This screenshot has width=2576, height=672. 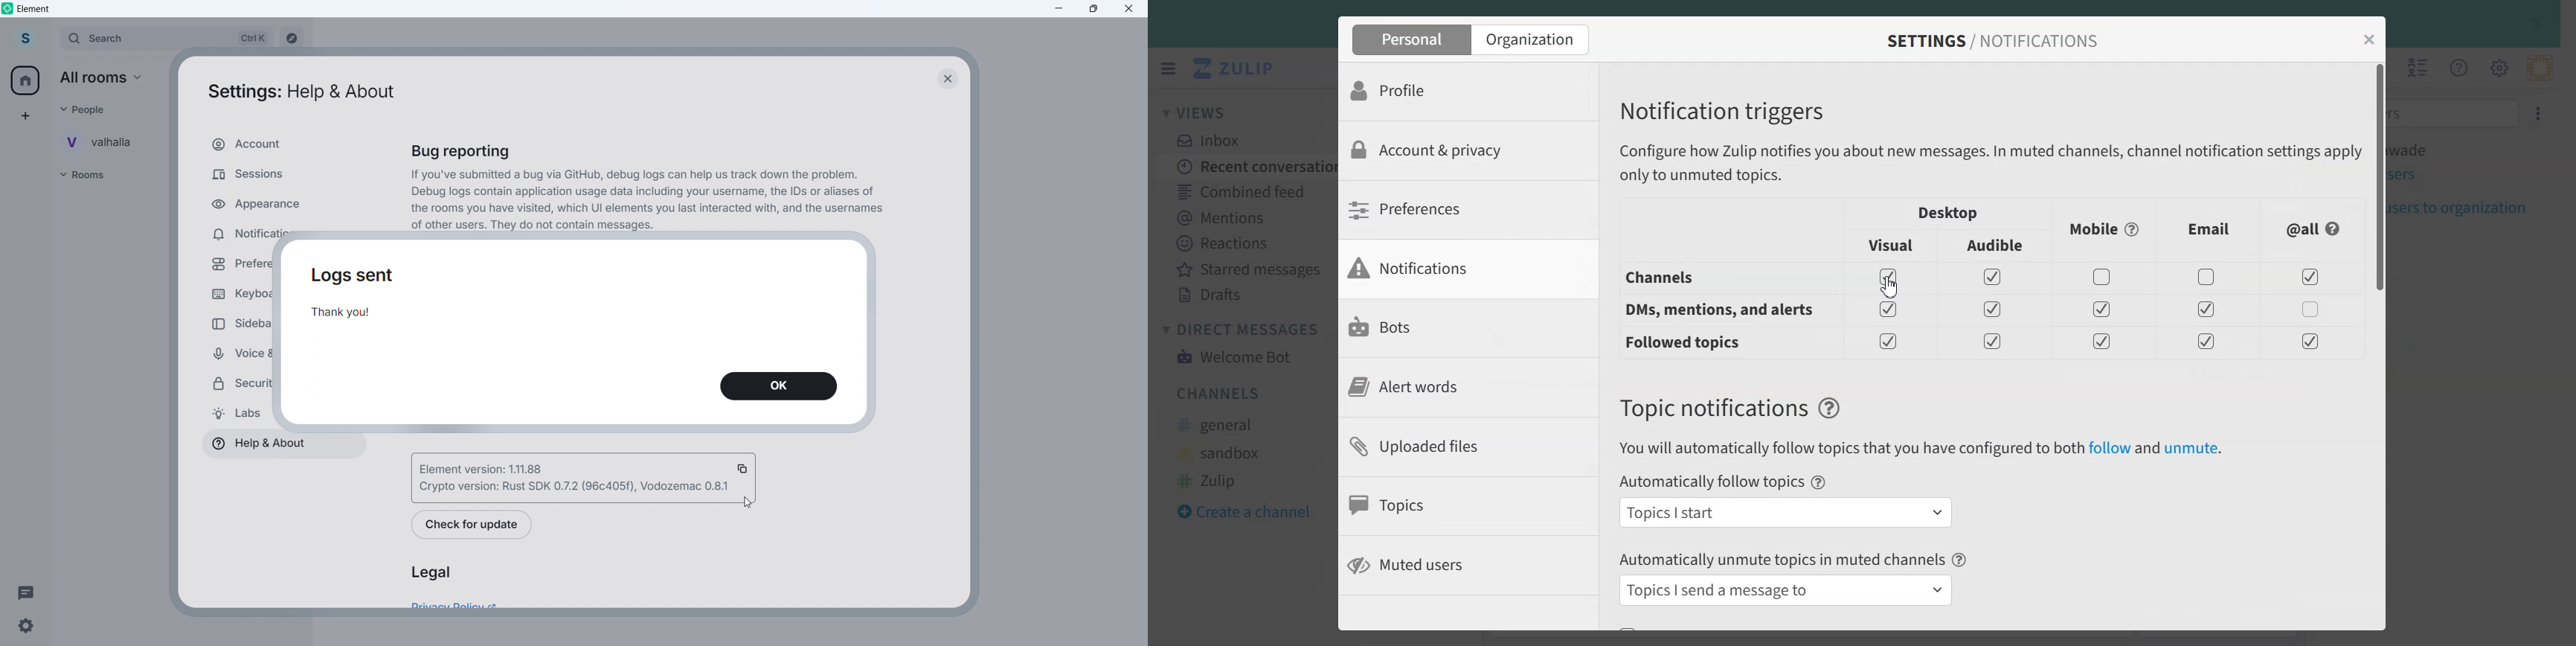 What do you see at coordinates (1059, 9) in the screenshot?
I see `minimise ` at bounding box center [1059, 9].